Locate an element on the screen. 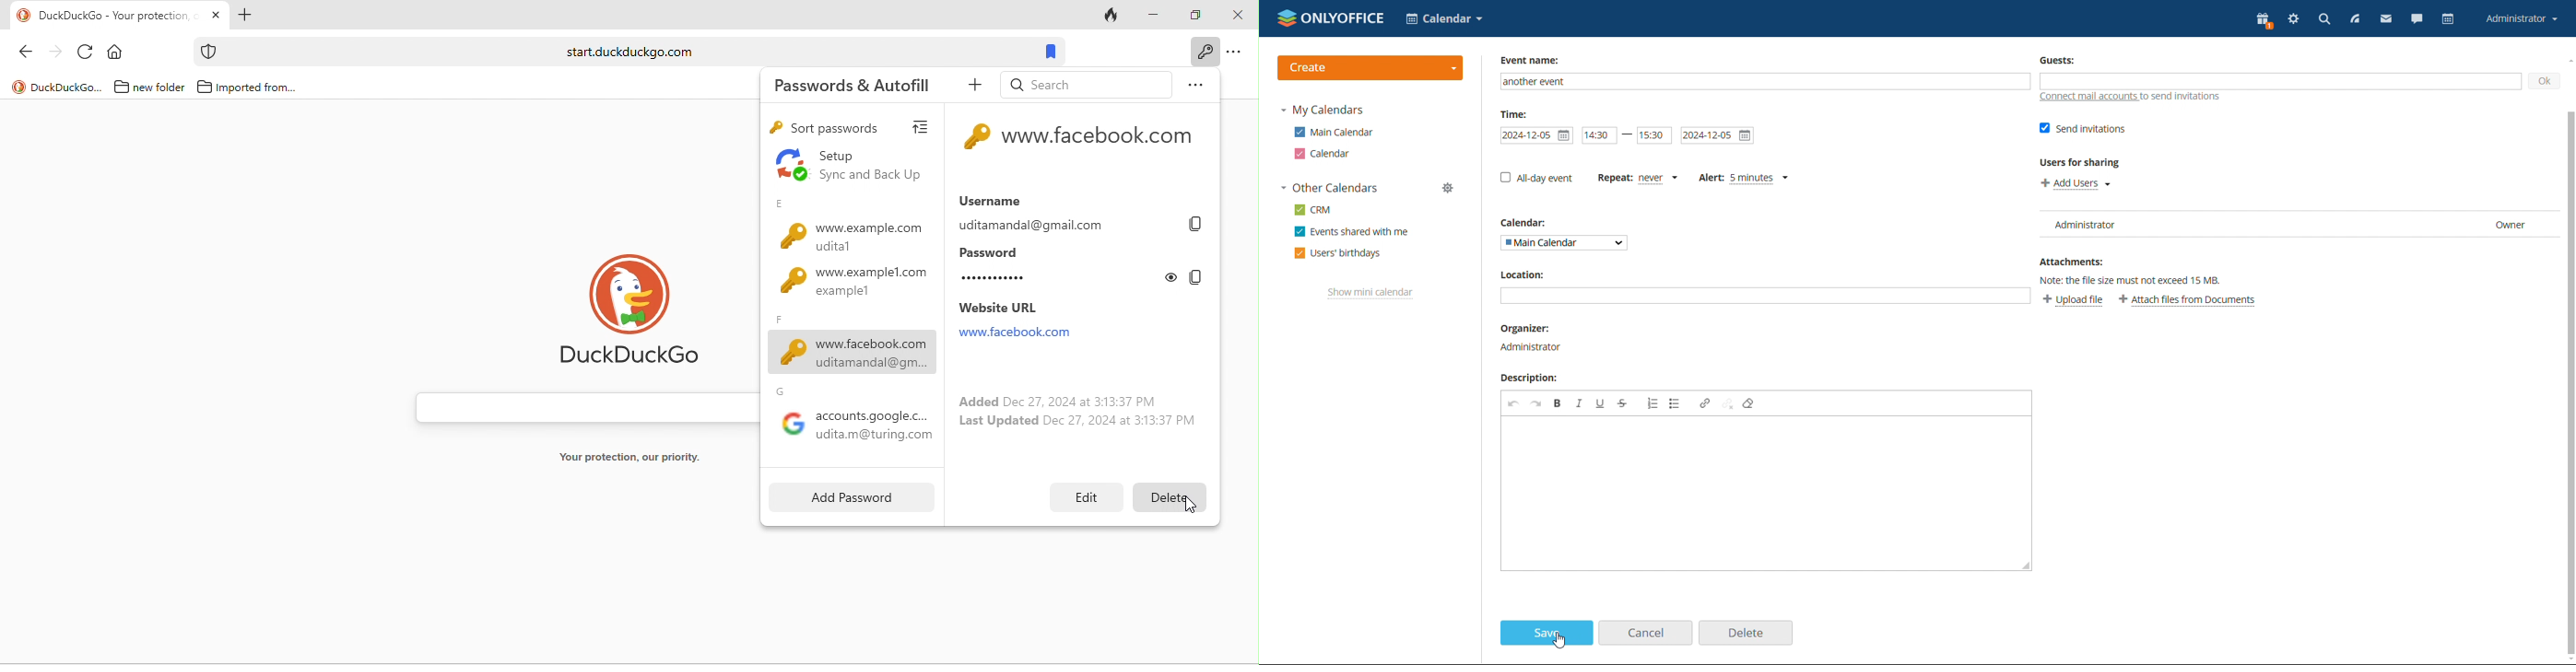 Image resolution: width=2576 pixels, height=672 pixels. delete is located at coordinates (1172, 495).